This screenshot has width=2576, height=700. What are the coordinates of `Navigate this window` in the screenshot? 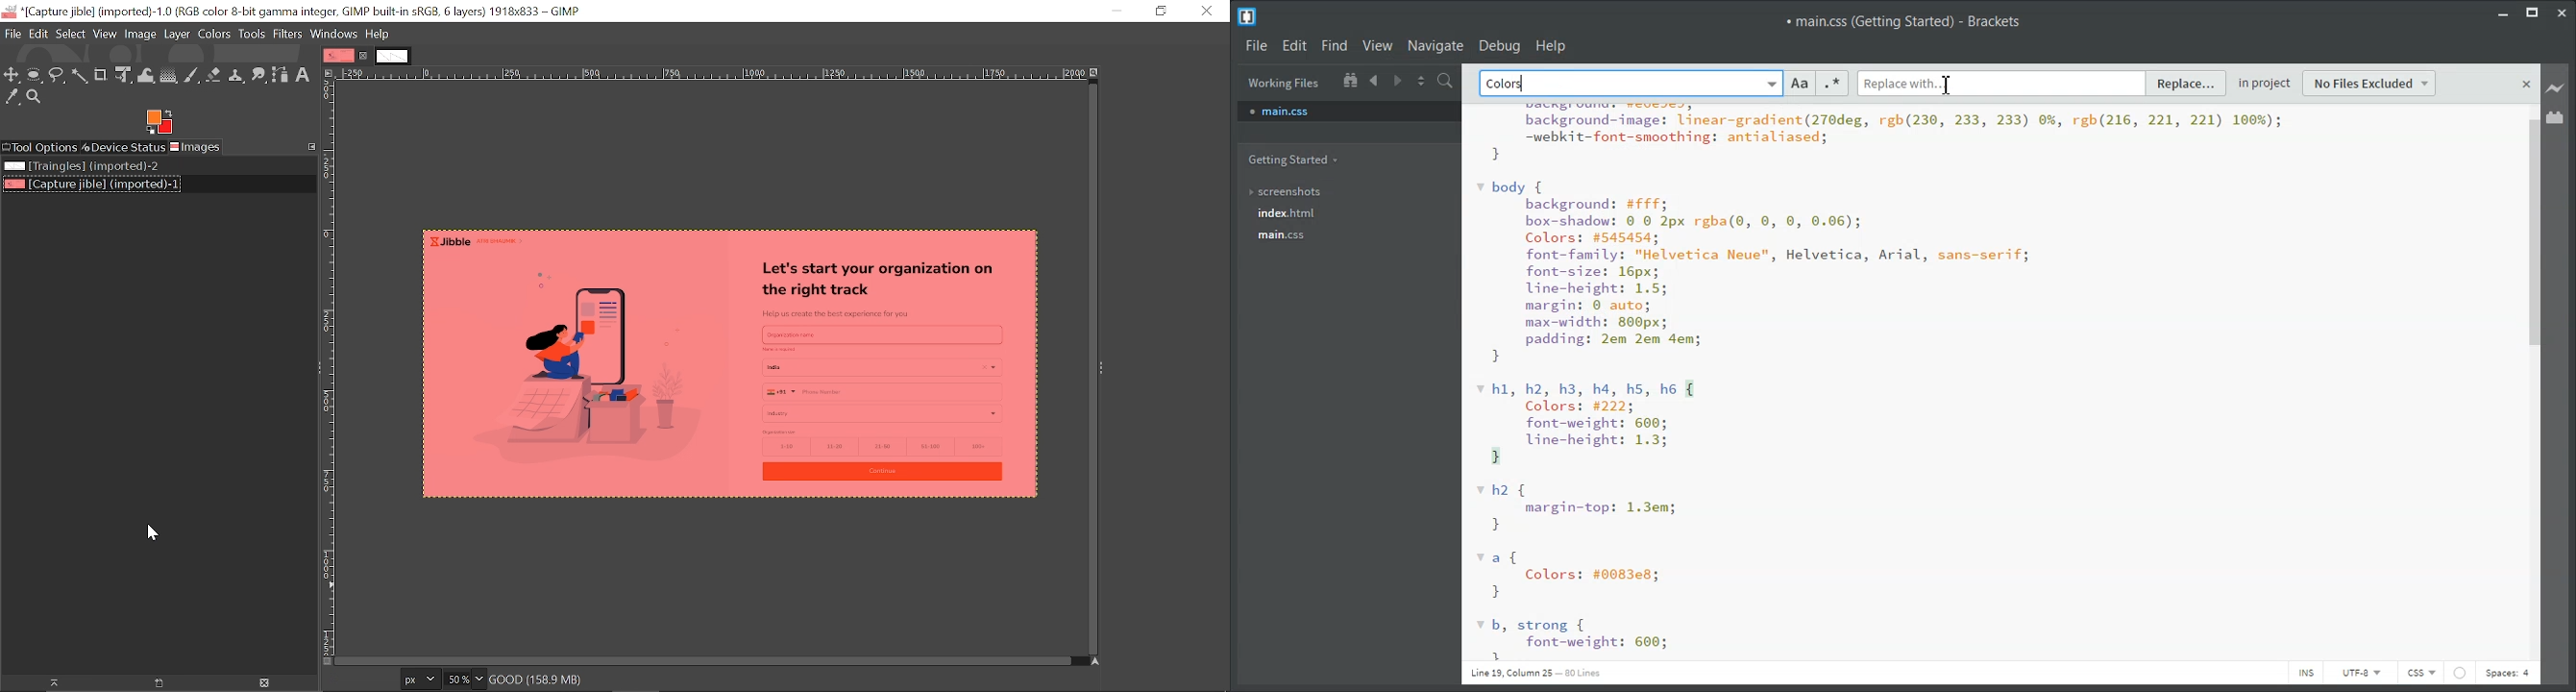 It's located at (1092, 661).